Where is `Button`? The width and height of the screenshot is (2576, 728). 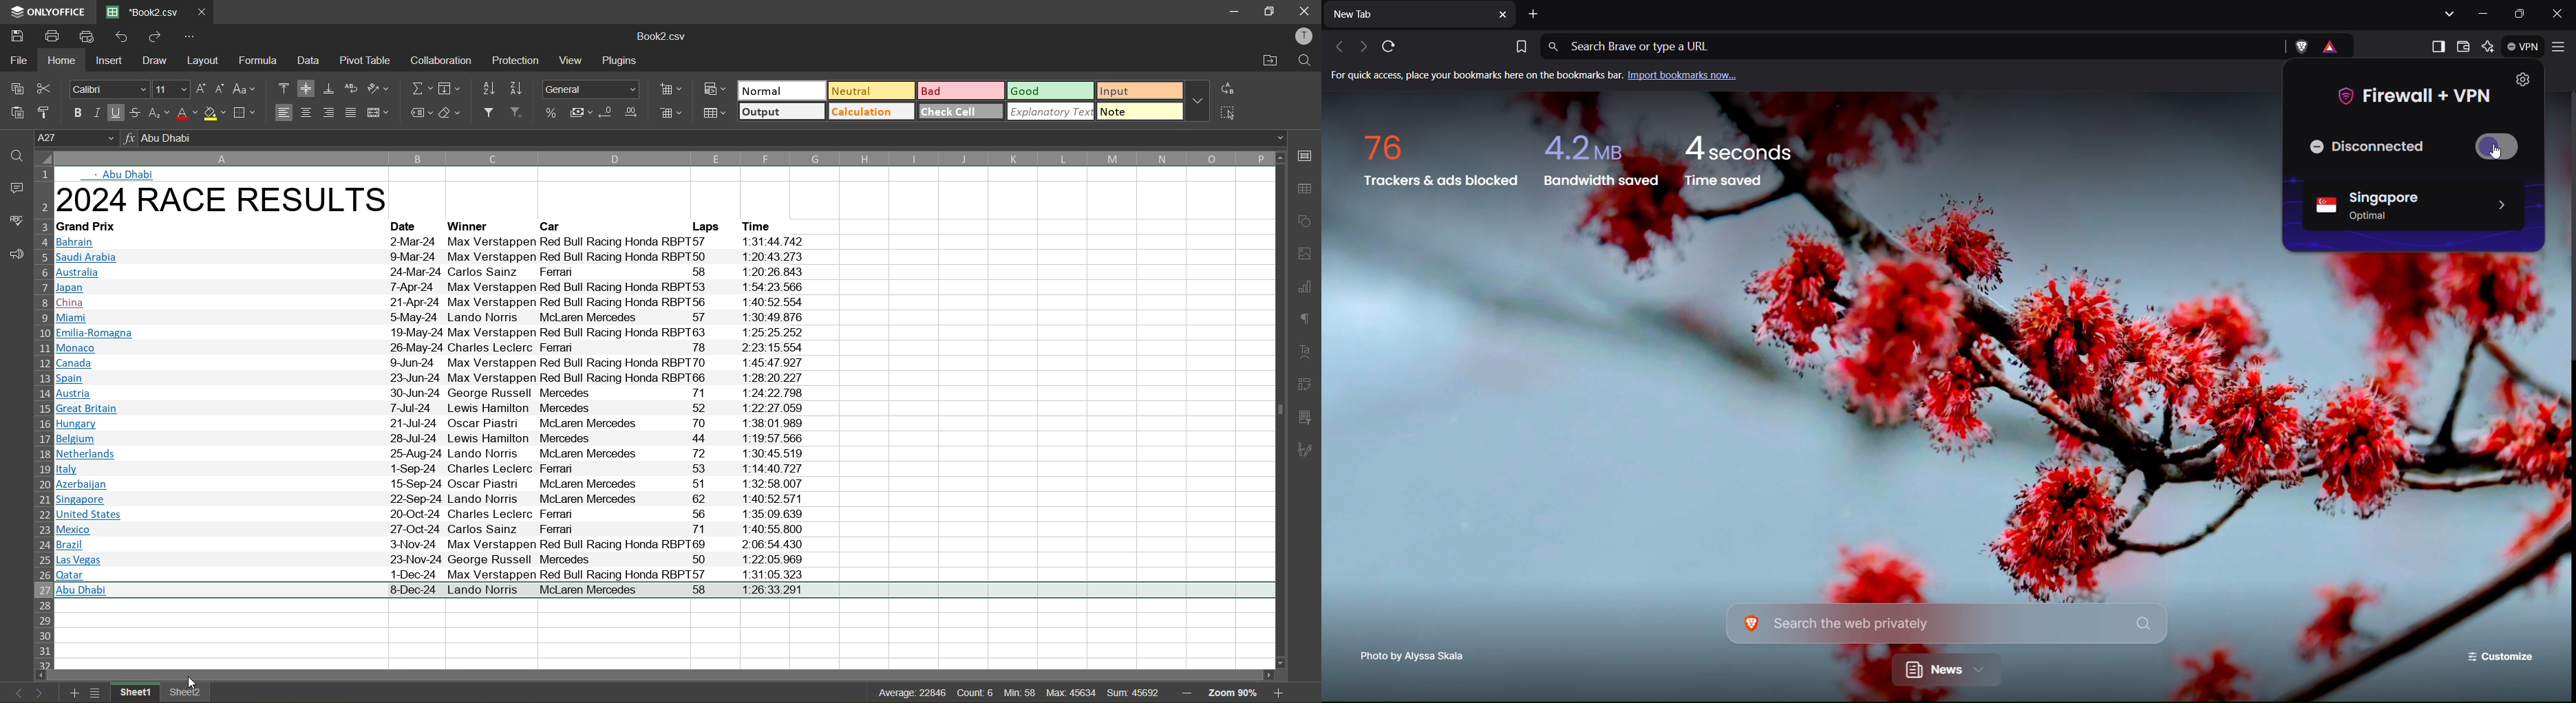
Button is located at coordinates (2503, 147).